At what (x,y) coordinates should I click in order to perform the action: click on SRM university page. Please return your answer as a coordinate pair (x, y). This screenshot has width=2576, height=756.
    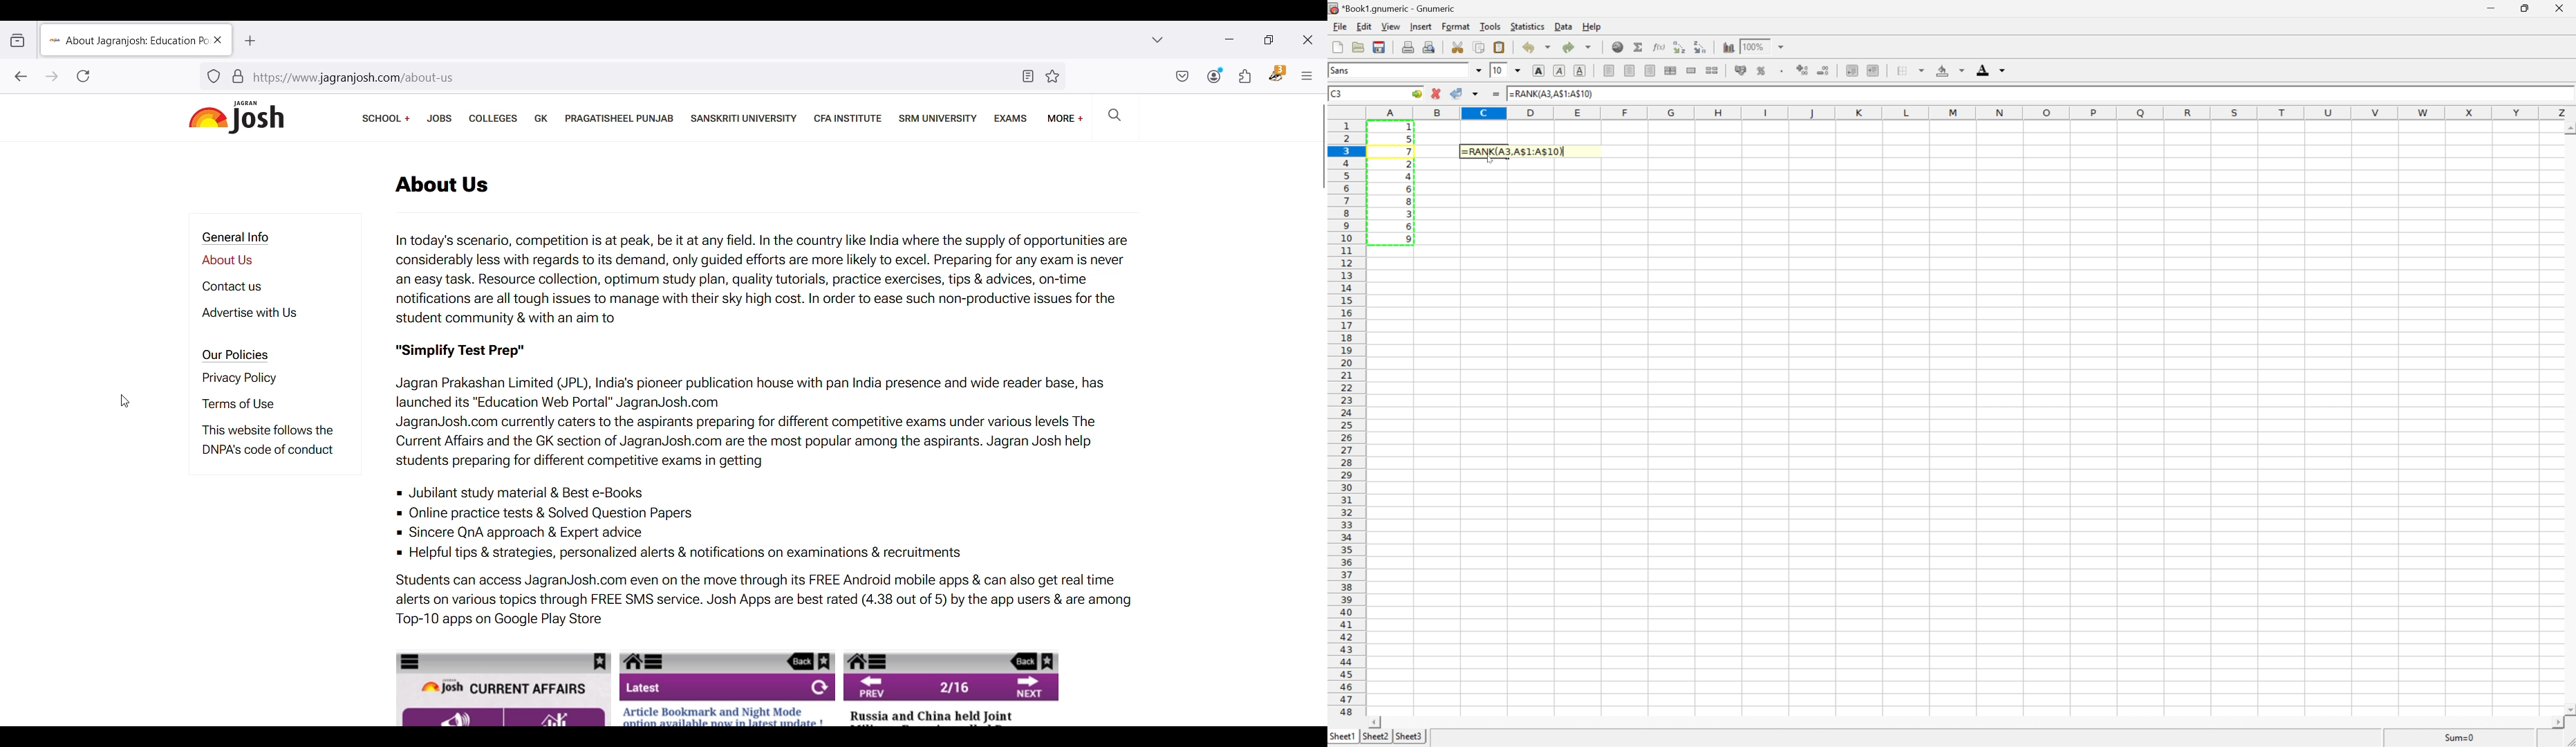
    Looking at the image, I should click on (941, 117).